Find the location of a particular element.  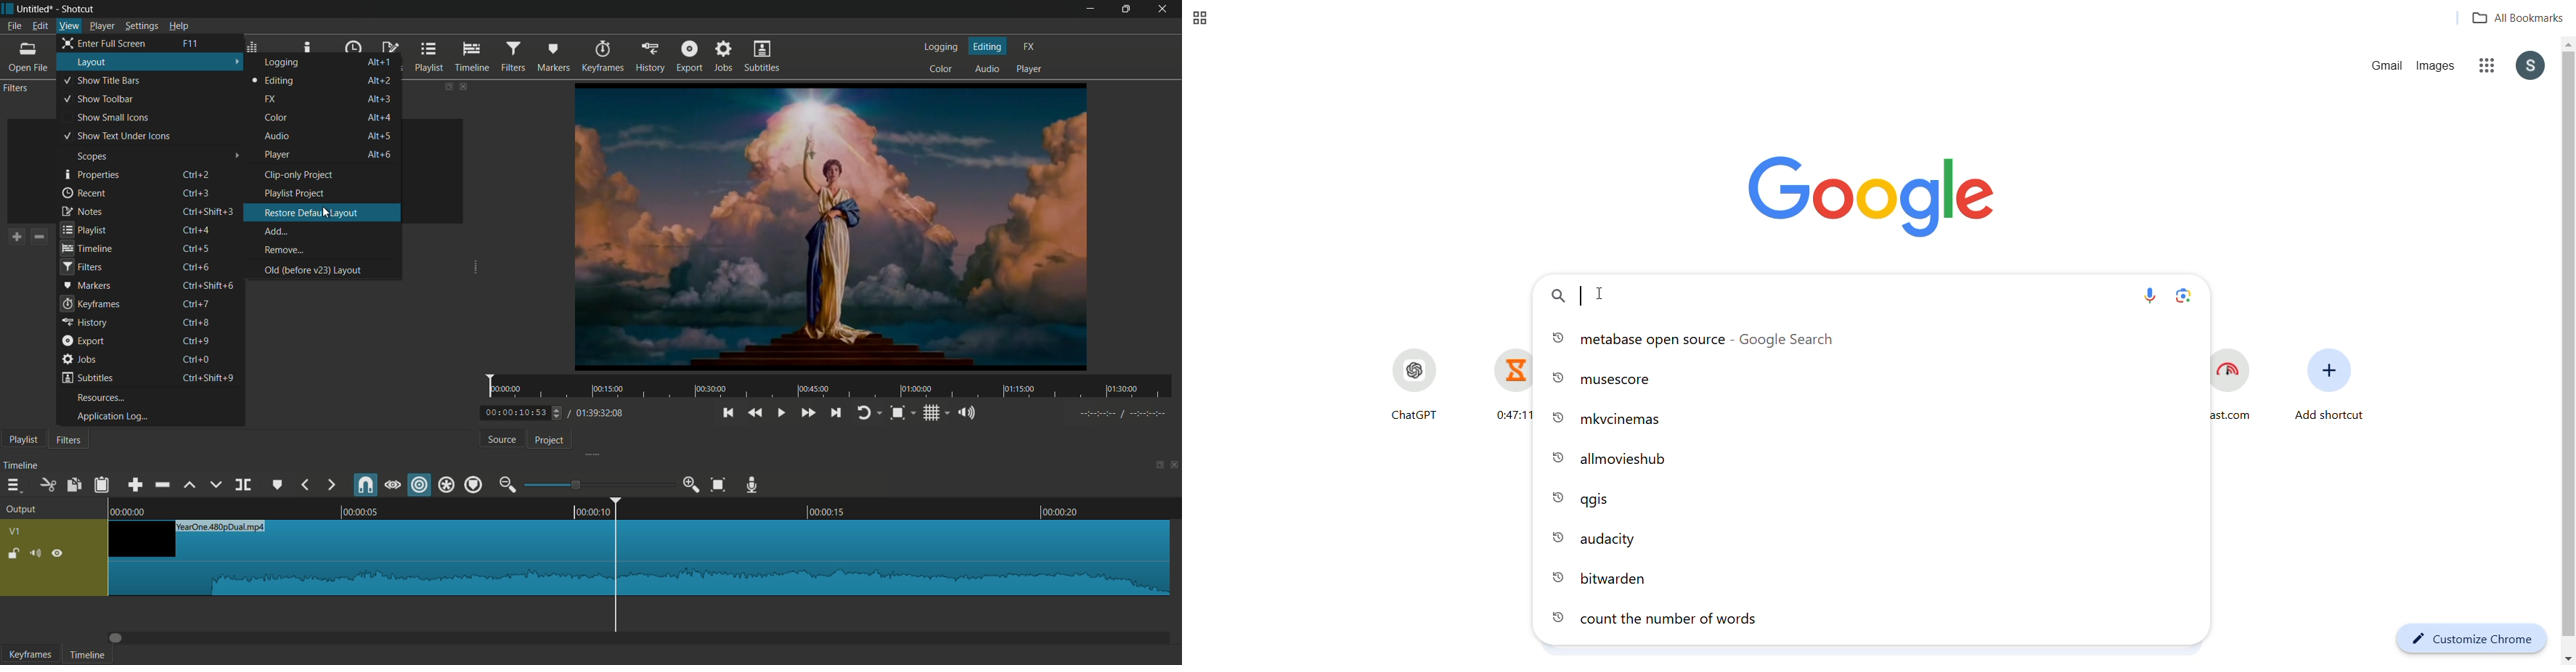

file menu is located at coordinates (14, 26).